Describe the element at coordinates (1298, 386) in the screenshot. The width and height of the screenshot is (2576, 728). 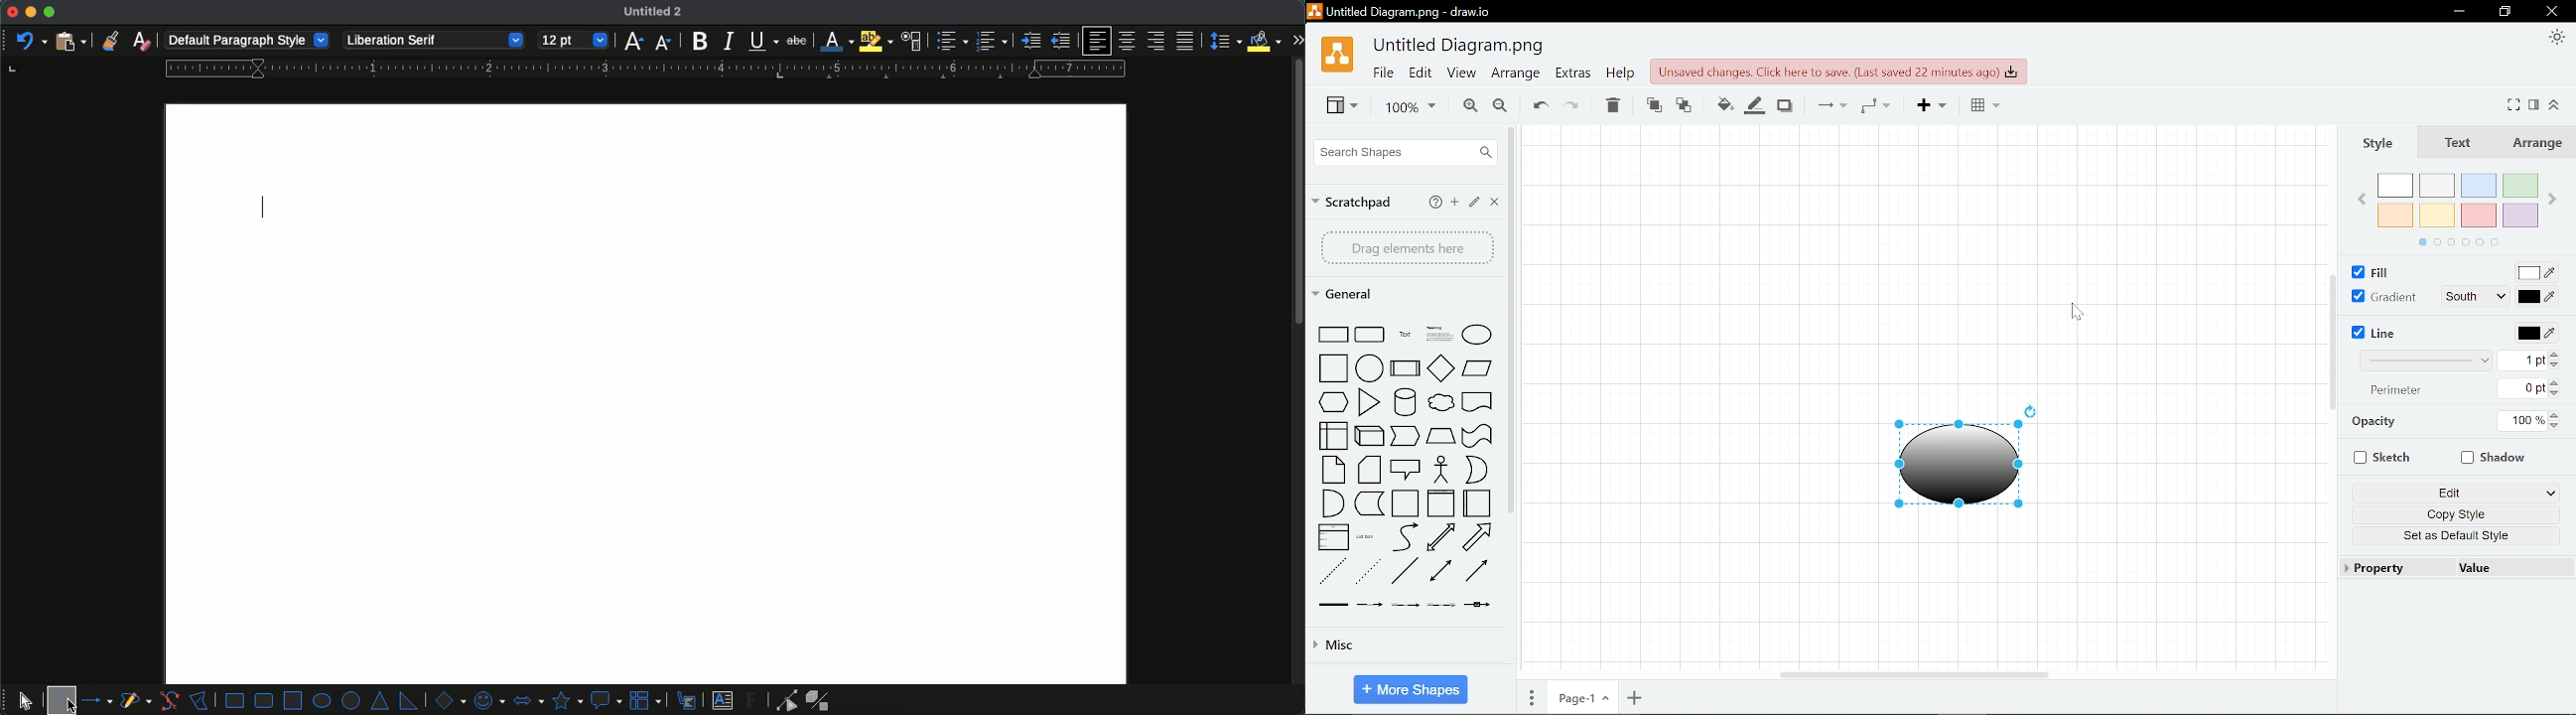
I see `scroll` at that location.